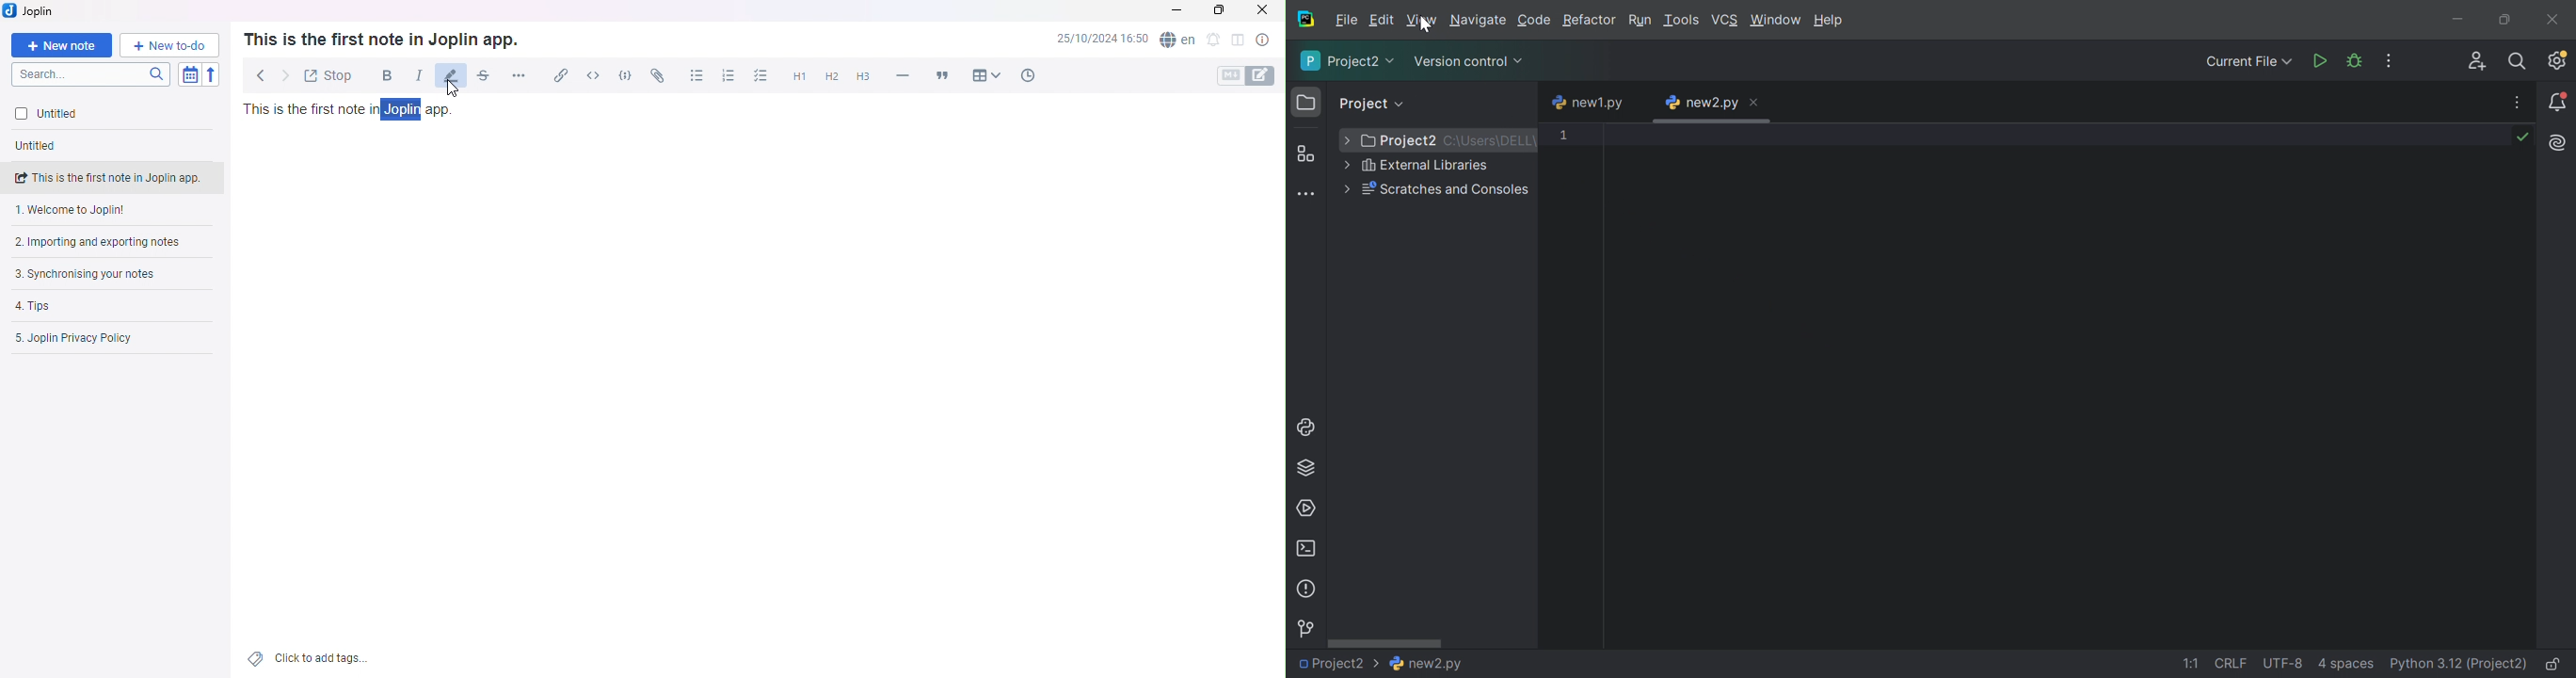 Image resolution: width=2576 pixels, height=700 pixels. What do you see at coordinates (2524, 136) in the screenshot?
I see `No problems found` at bounding box center [2524, 136].